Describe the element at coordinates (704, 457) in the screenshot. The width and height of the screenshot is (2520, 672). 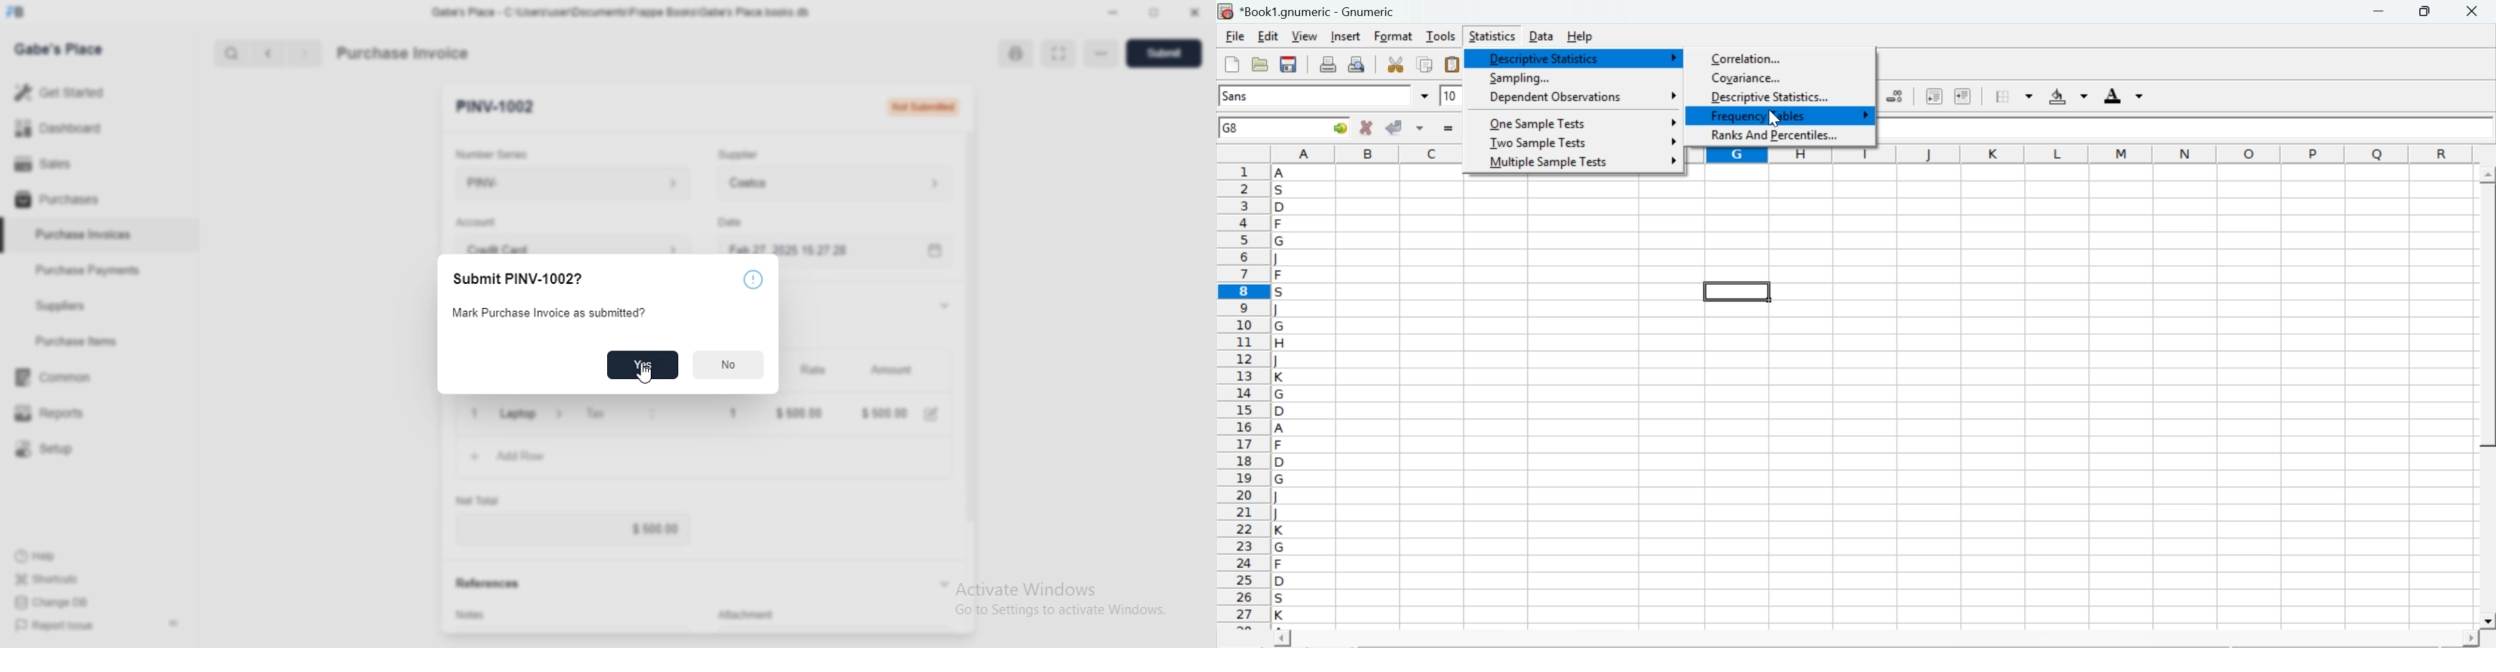
I see `Add Row` at that location.